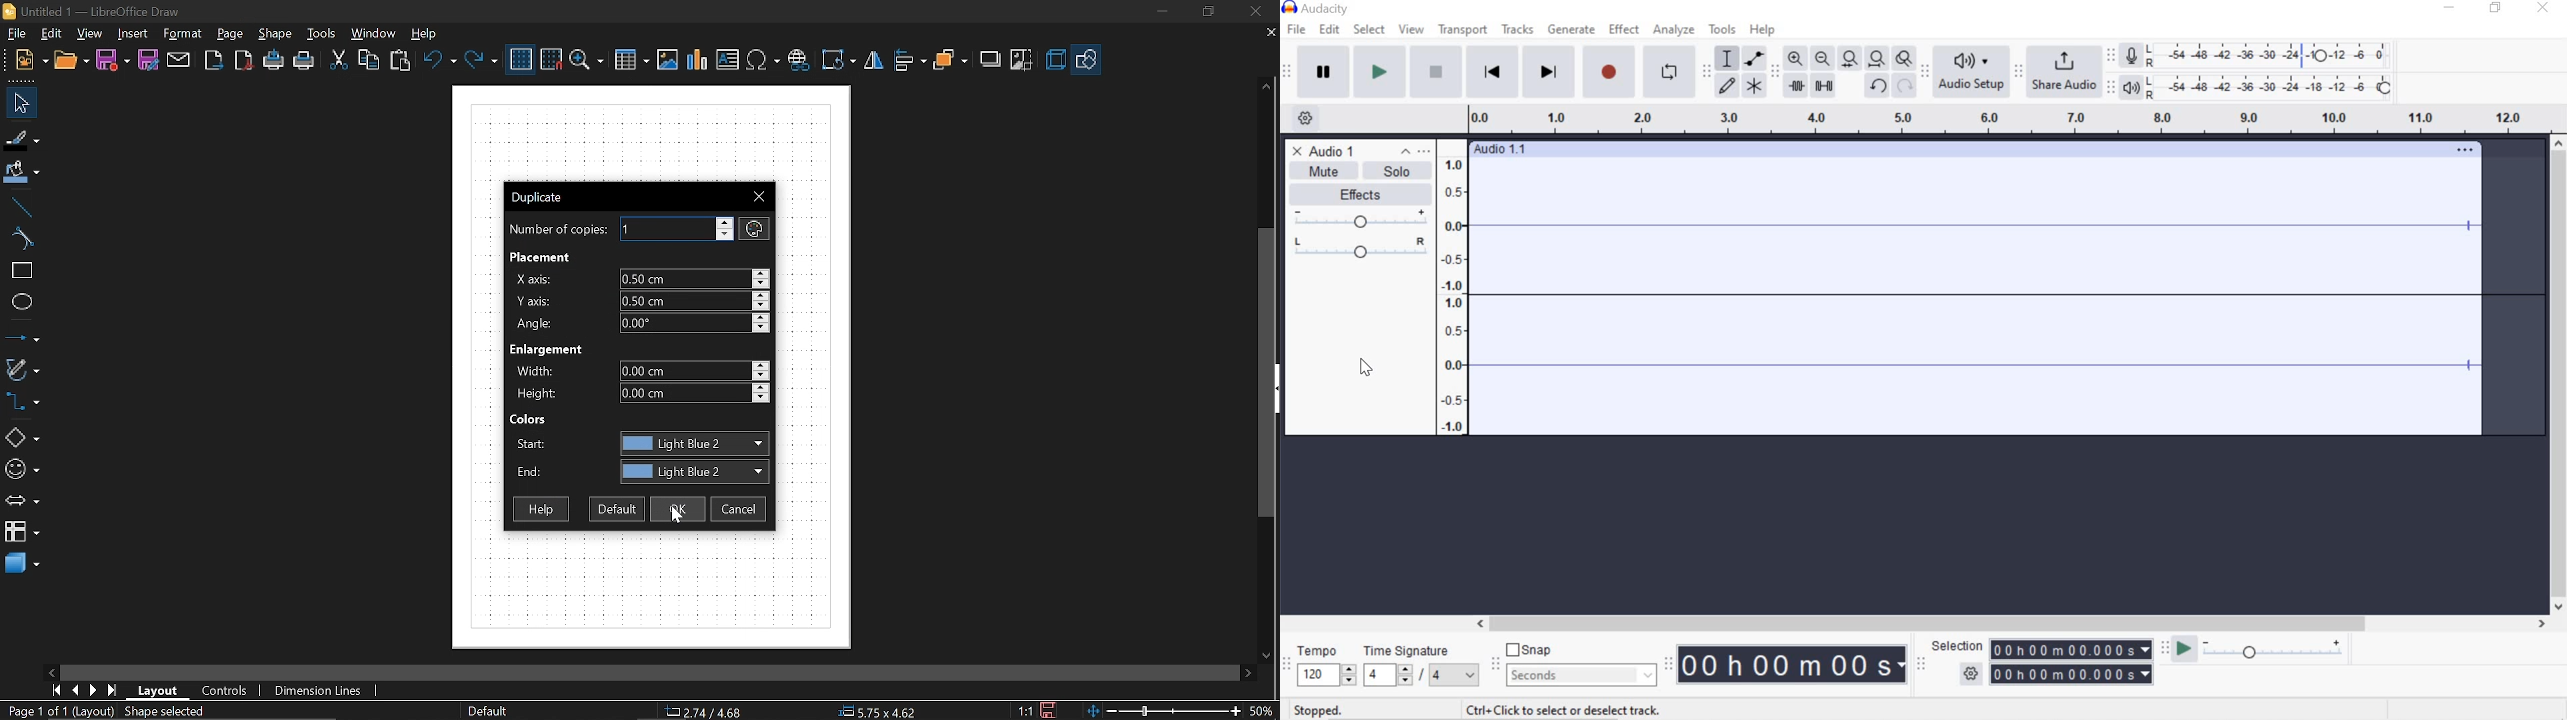 The height and width of the screenshot is (728, 2576). I want to click on Page style, so click(486, 712).